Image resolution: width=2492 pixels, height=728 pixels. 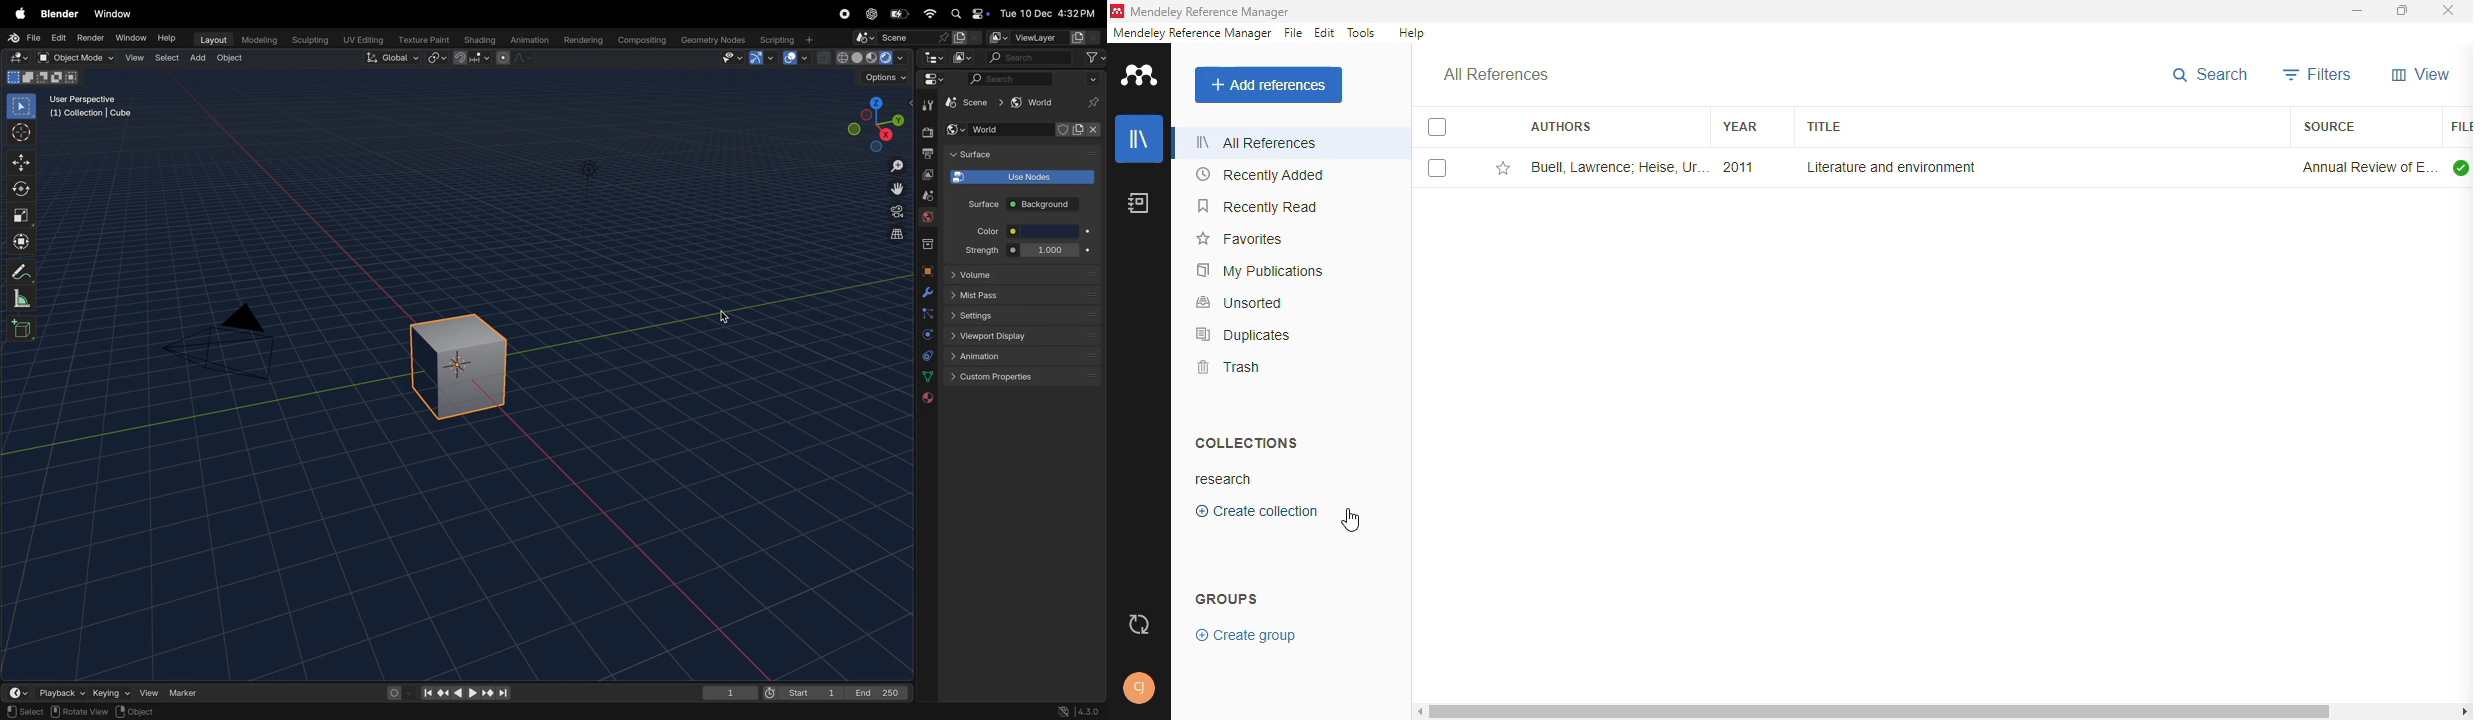 I want to click on search, so click(x=2211, y=75).